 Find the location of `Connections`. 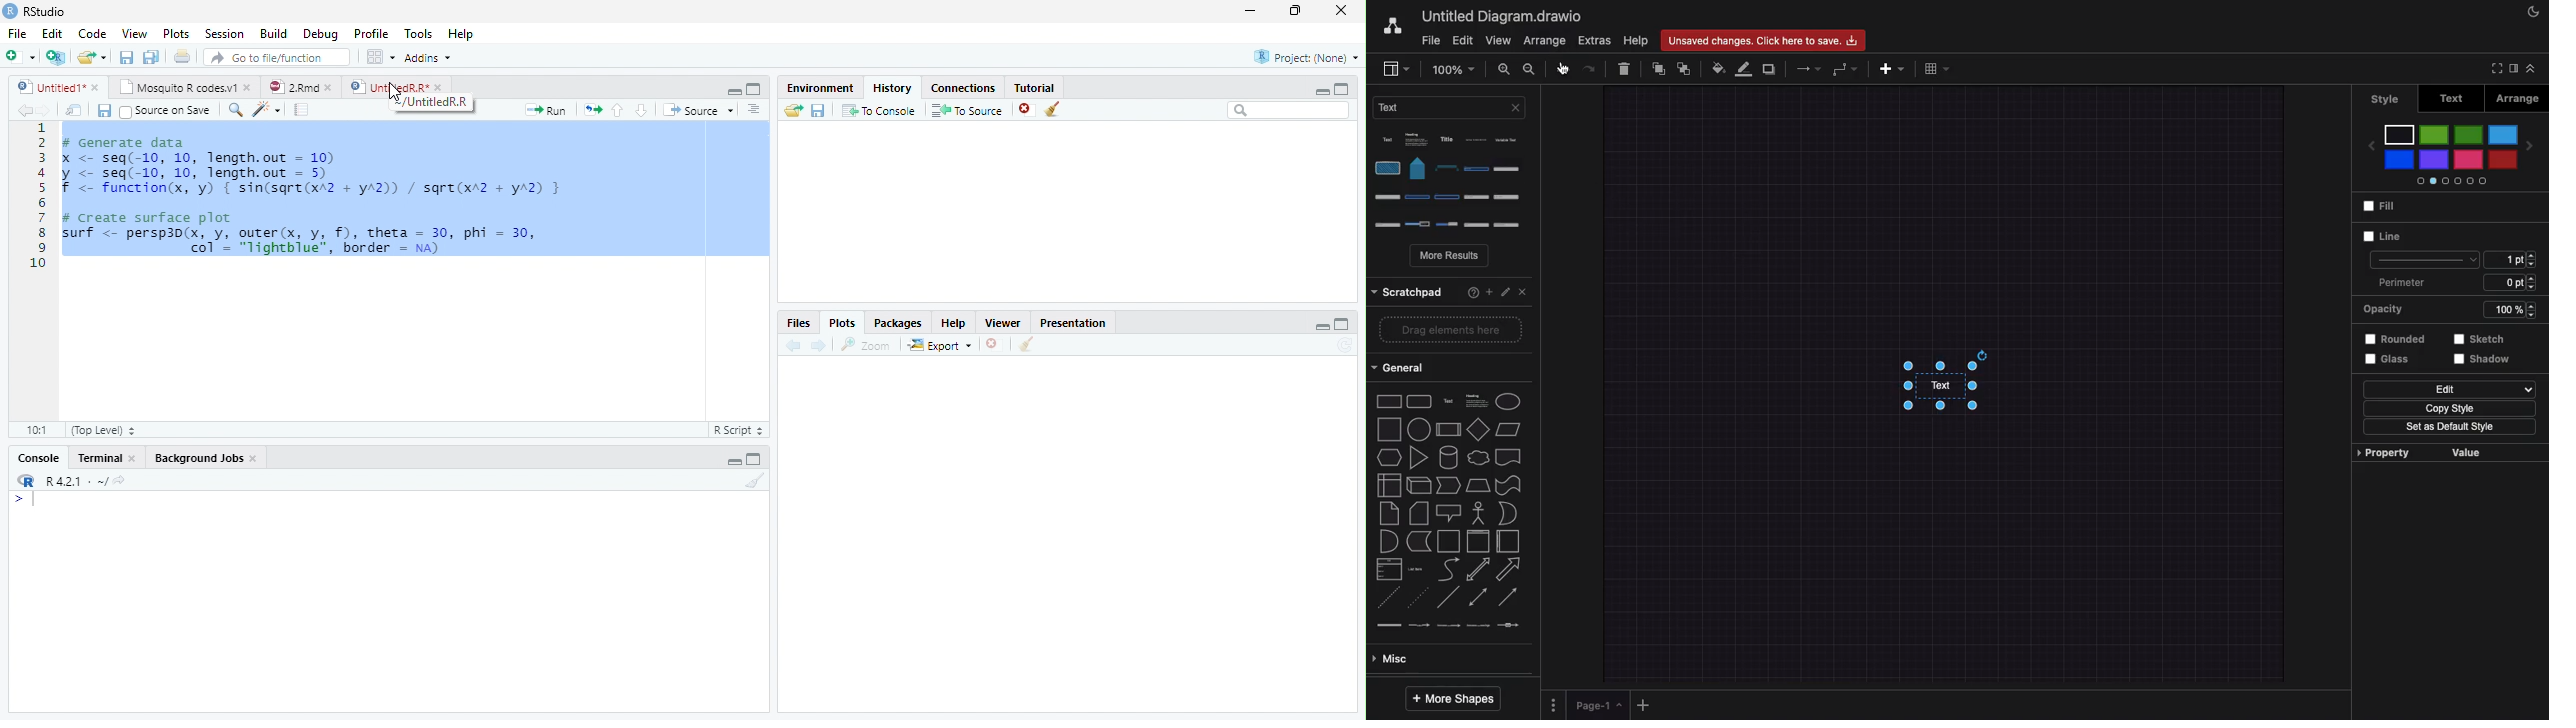

Connections is located at coordinates (963, 87).